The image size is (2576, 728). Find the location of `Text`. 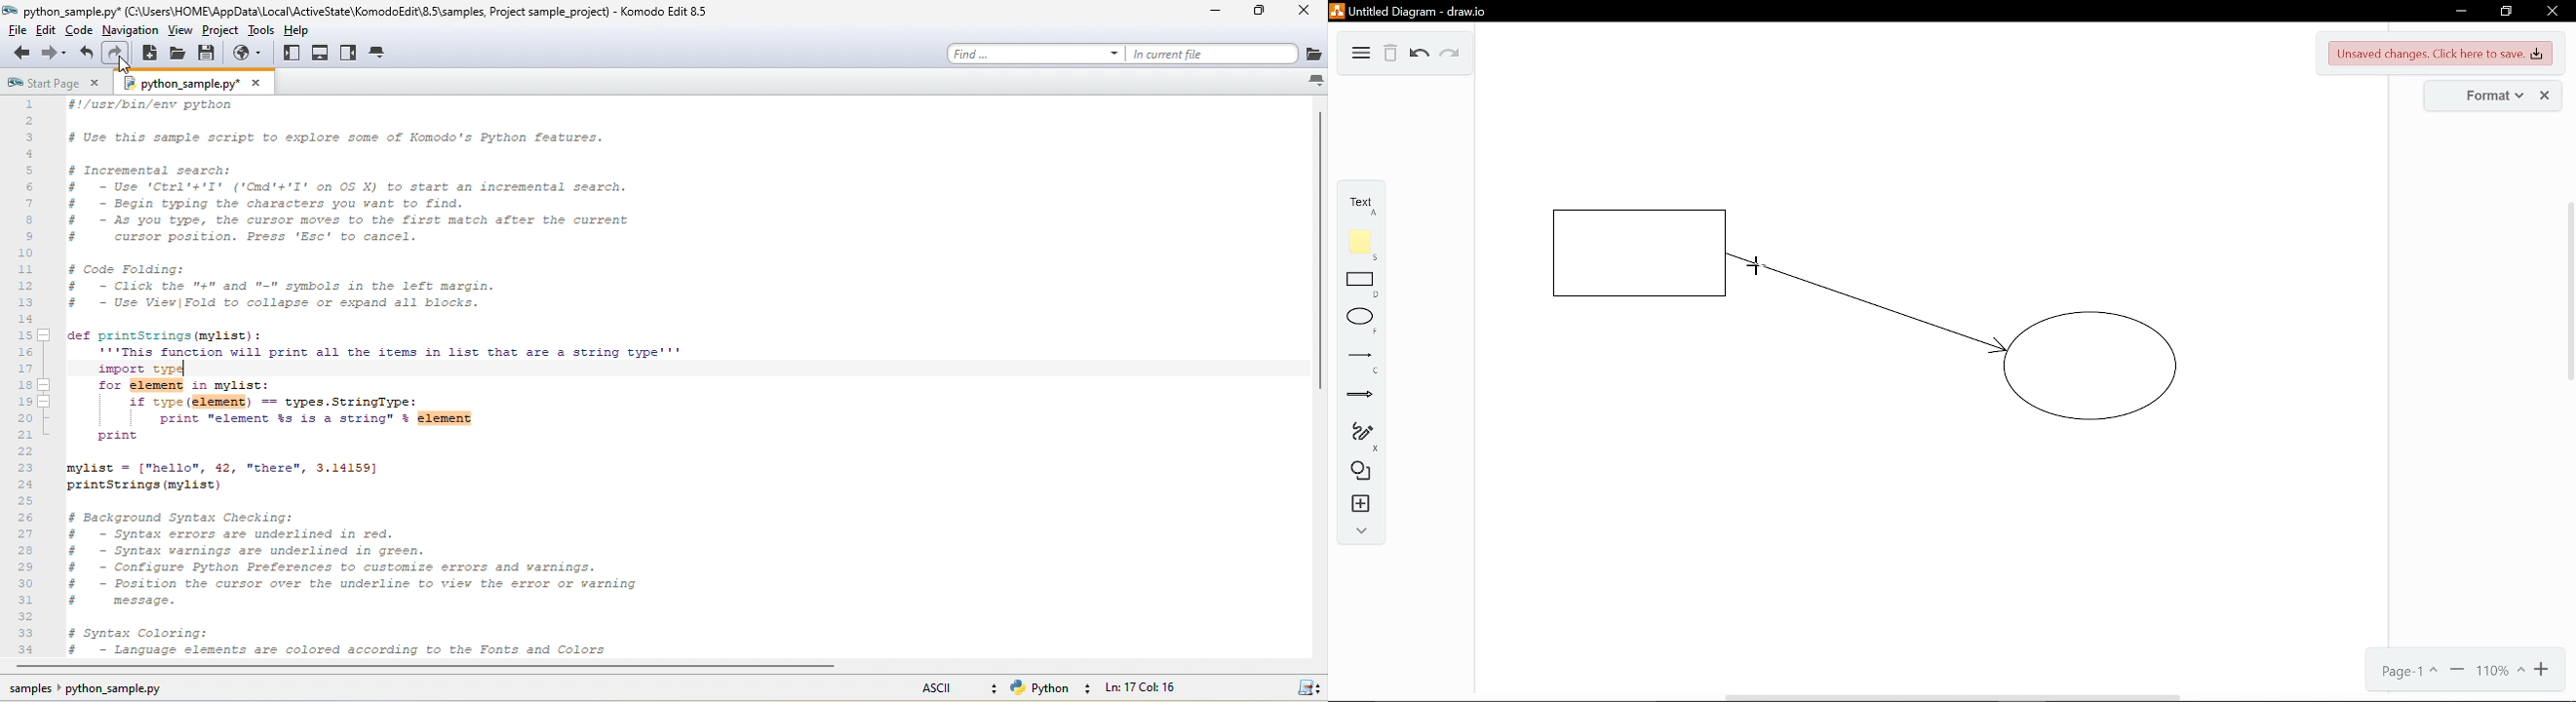

Text is located at coordinates (1359, 203).